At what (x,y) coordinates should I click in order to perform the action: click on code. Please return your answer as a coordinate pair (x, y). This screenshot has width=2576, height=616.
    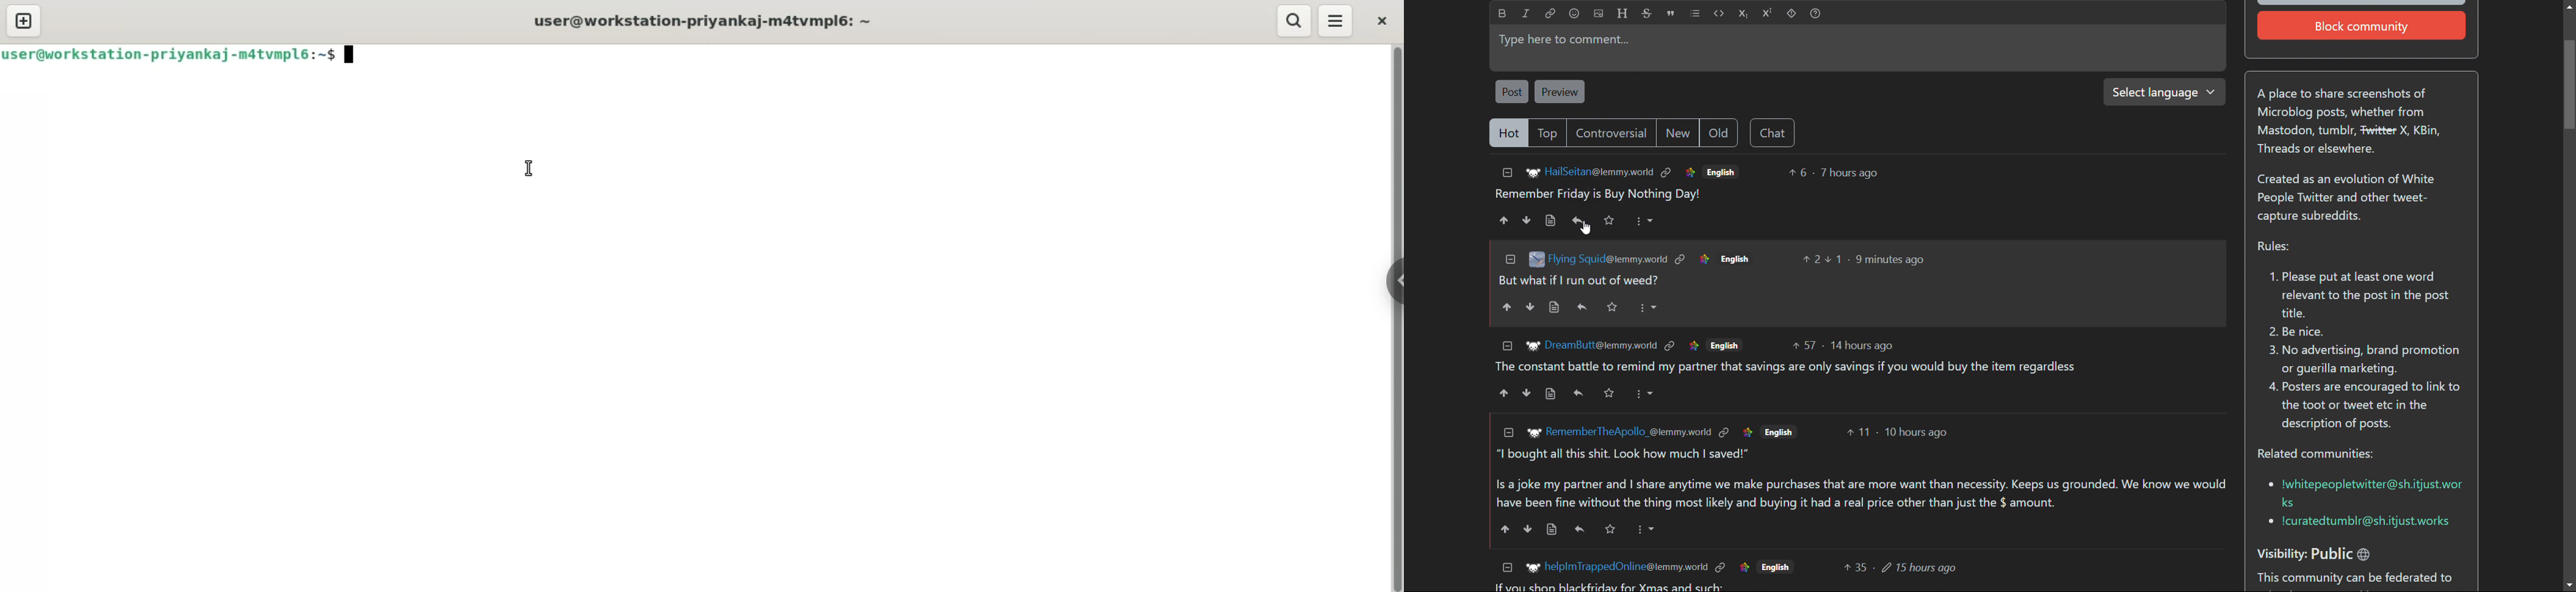
    Looking at the image, I should click on (1720, 13).